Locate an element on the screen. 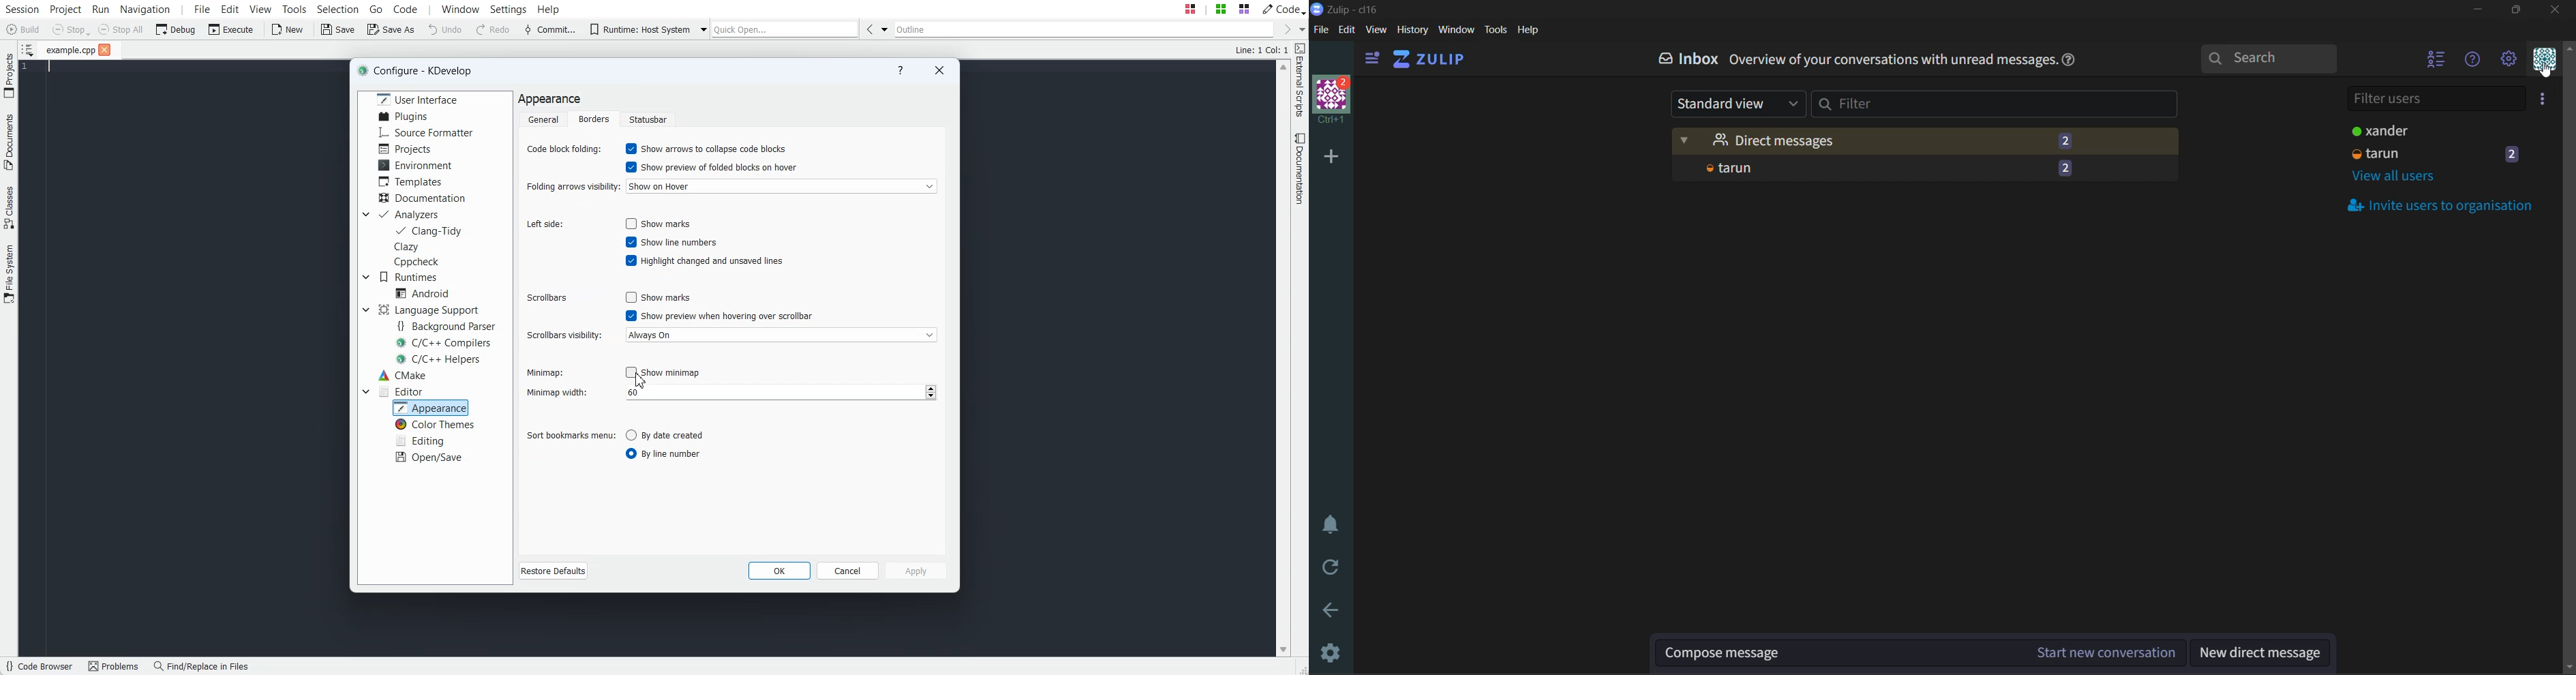 This screenshot has height=700, width=2576. Enable Show arrow to collapse code blocks is located at coordinates (709, 148).